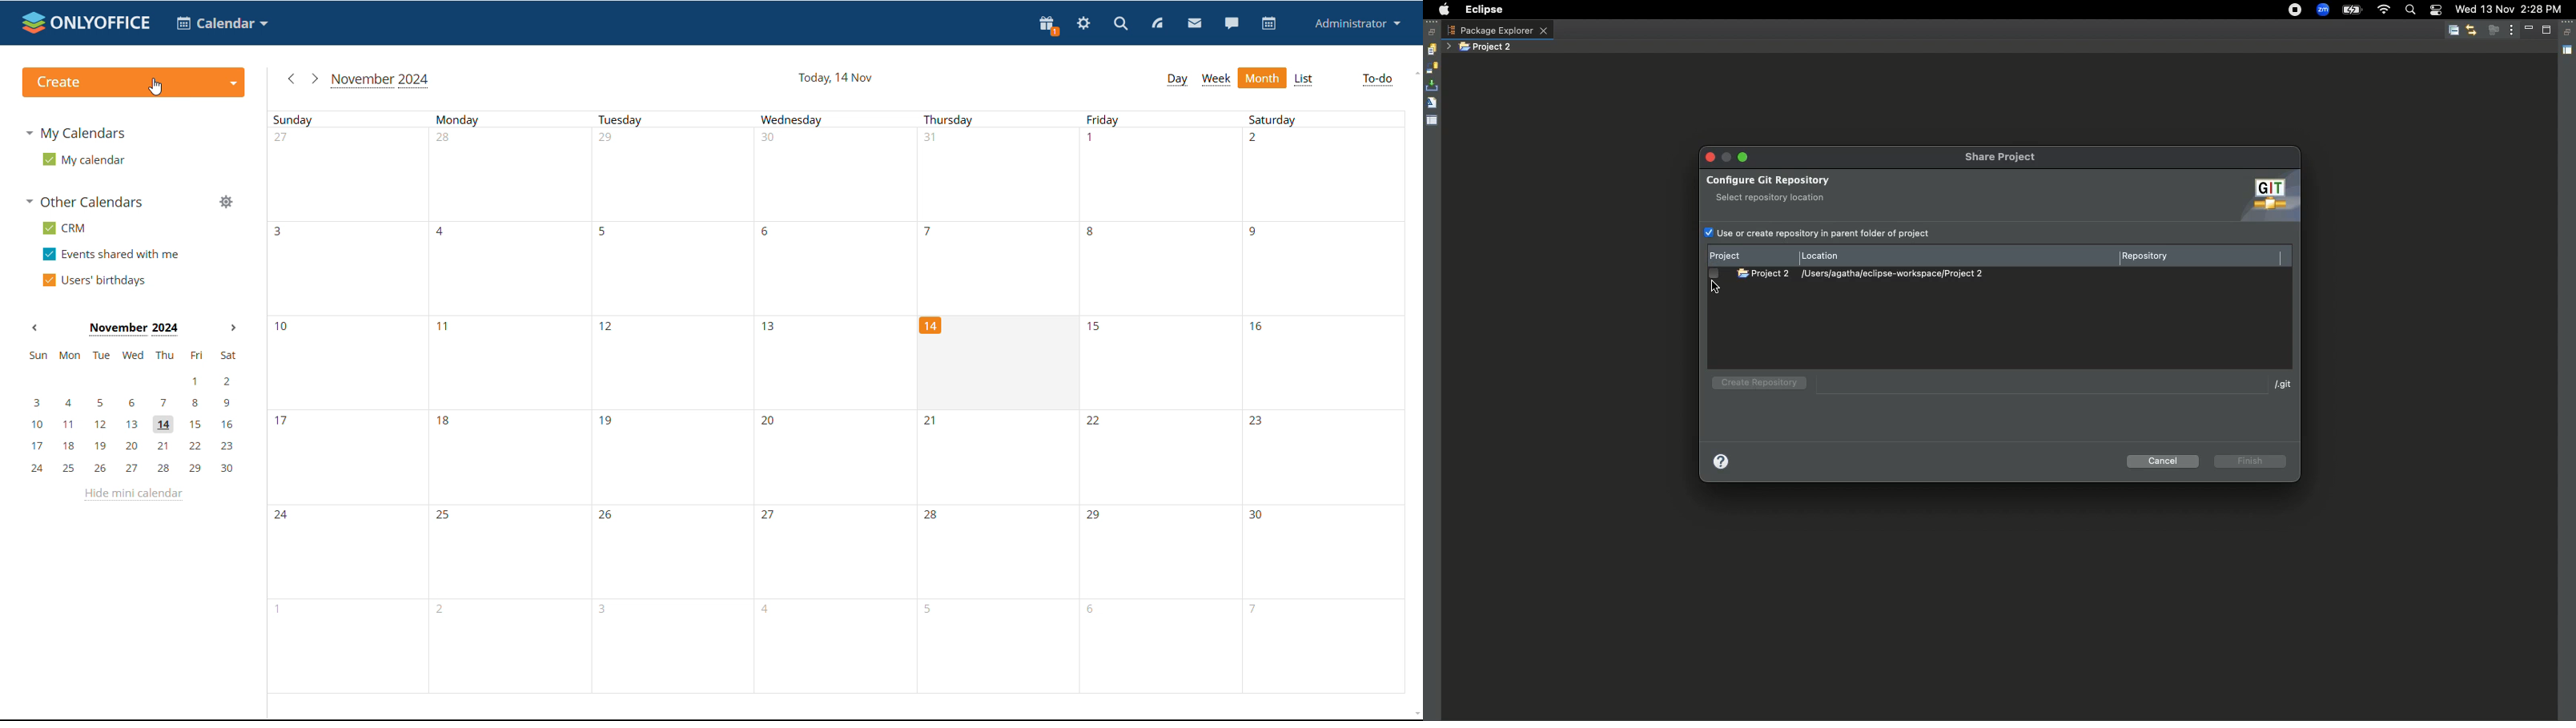 The image size is (2576, 728). I want to click on Different dates of the month, so click(839, 556).